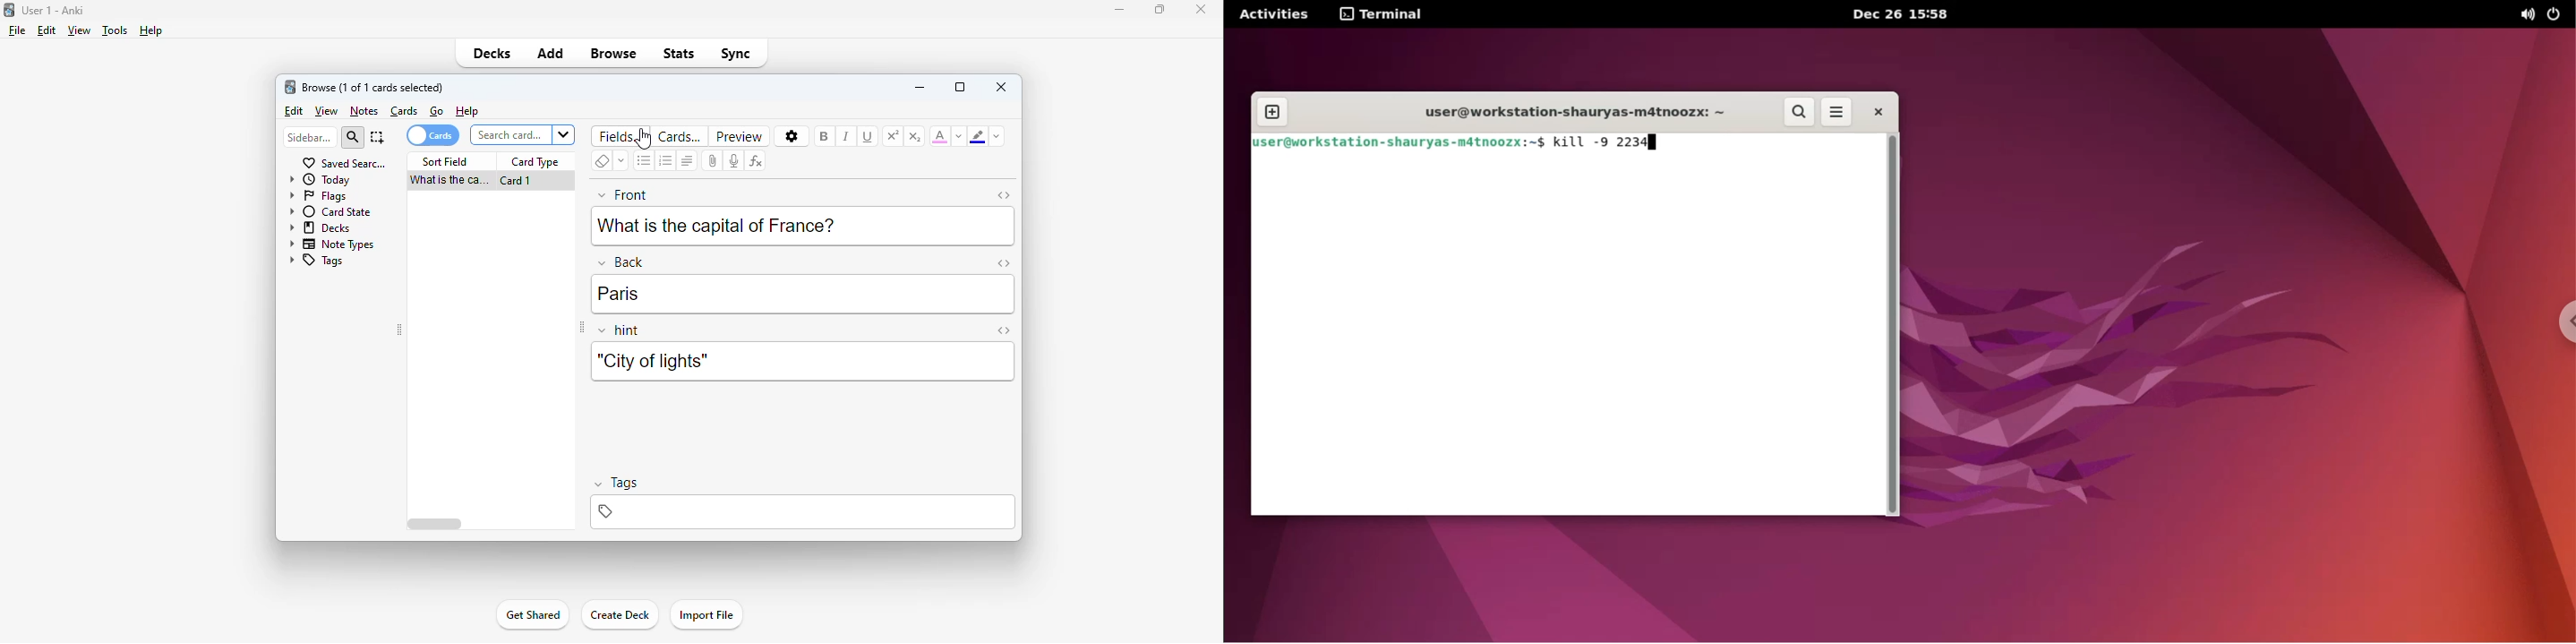 The image size is (2576, 644). What do you see at coordinates (920, 86) in the screenshot?
I see `minimize` at bounding box center [920, 86].